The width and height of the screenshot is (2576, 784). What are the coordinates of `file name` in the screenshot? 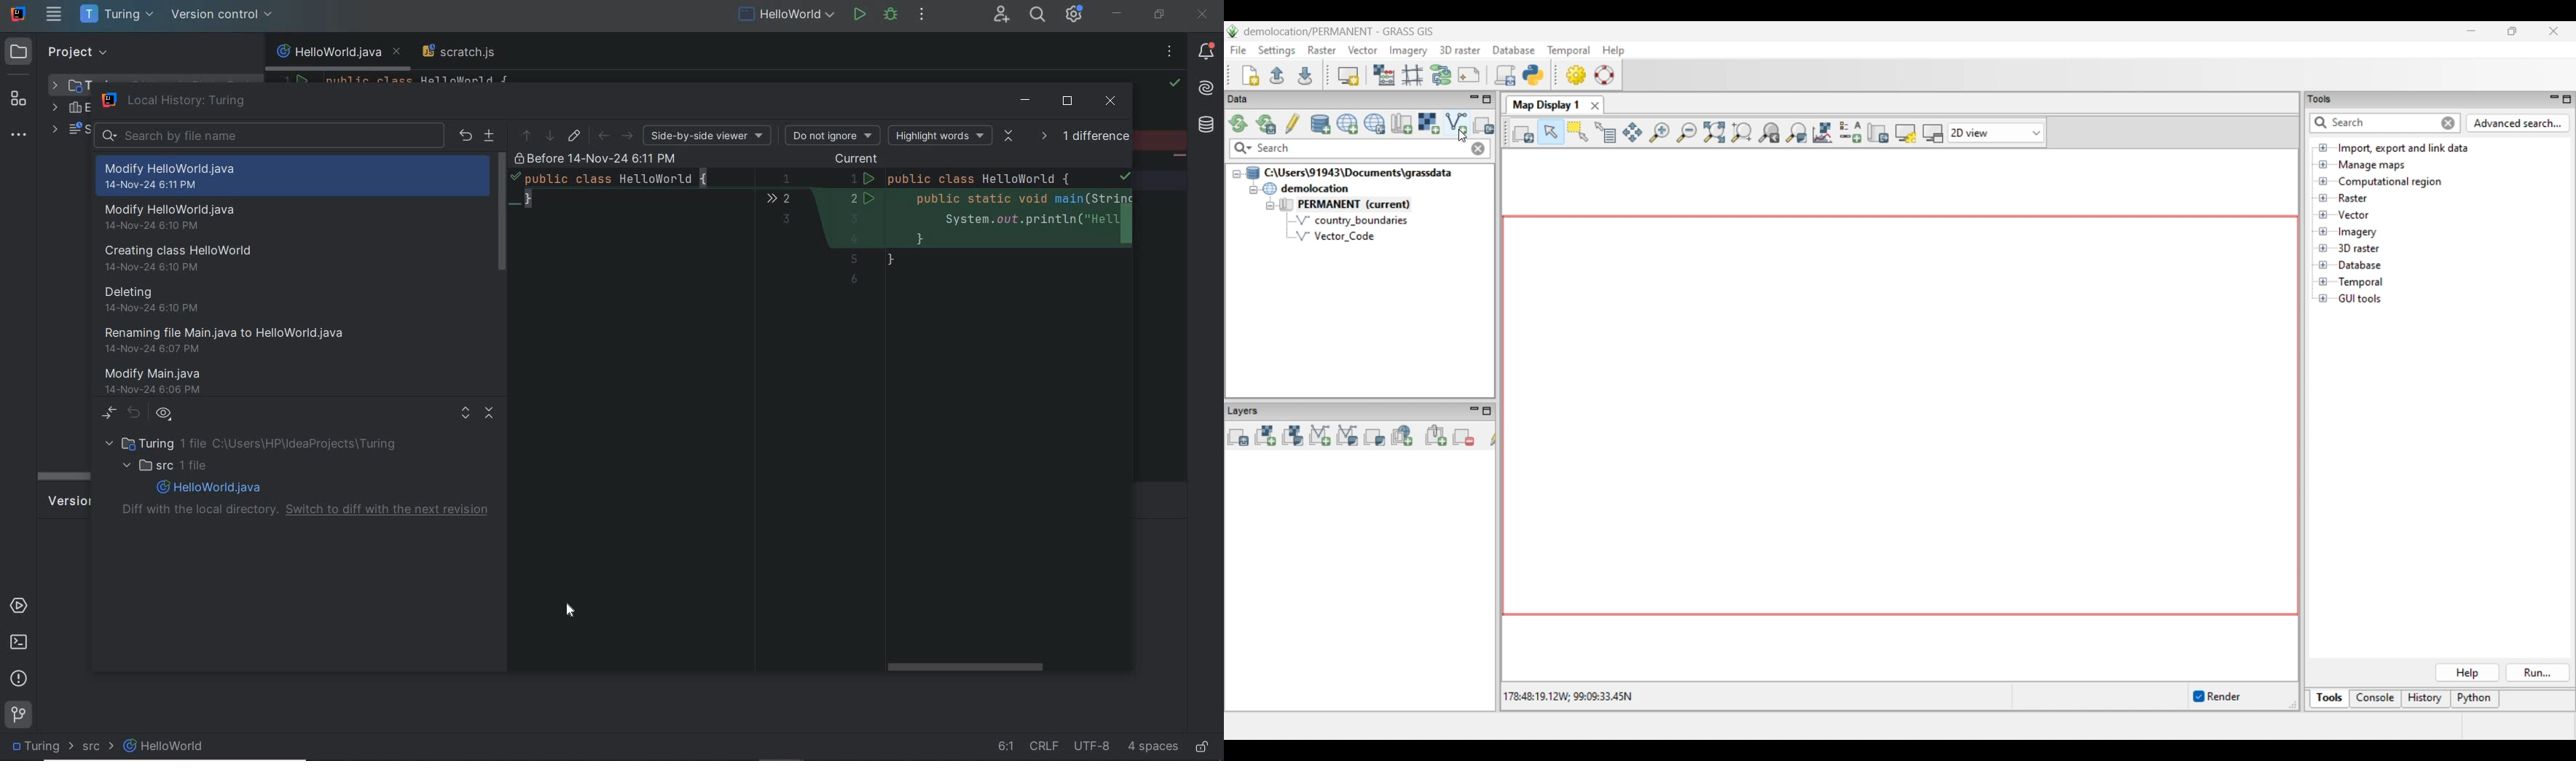 It's located at (162, 748).